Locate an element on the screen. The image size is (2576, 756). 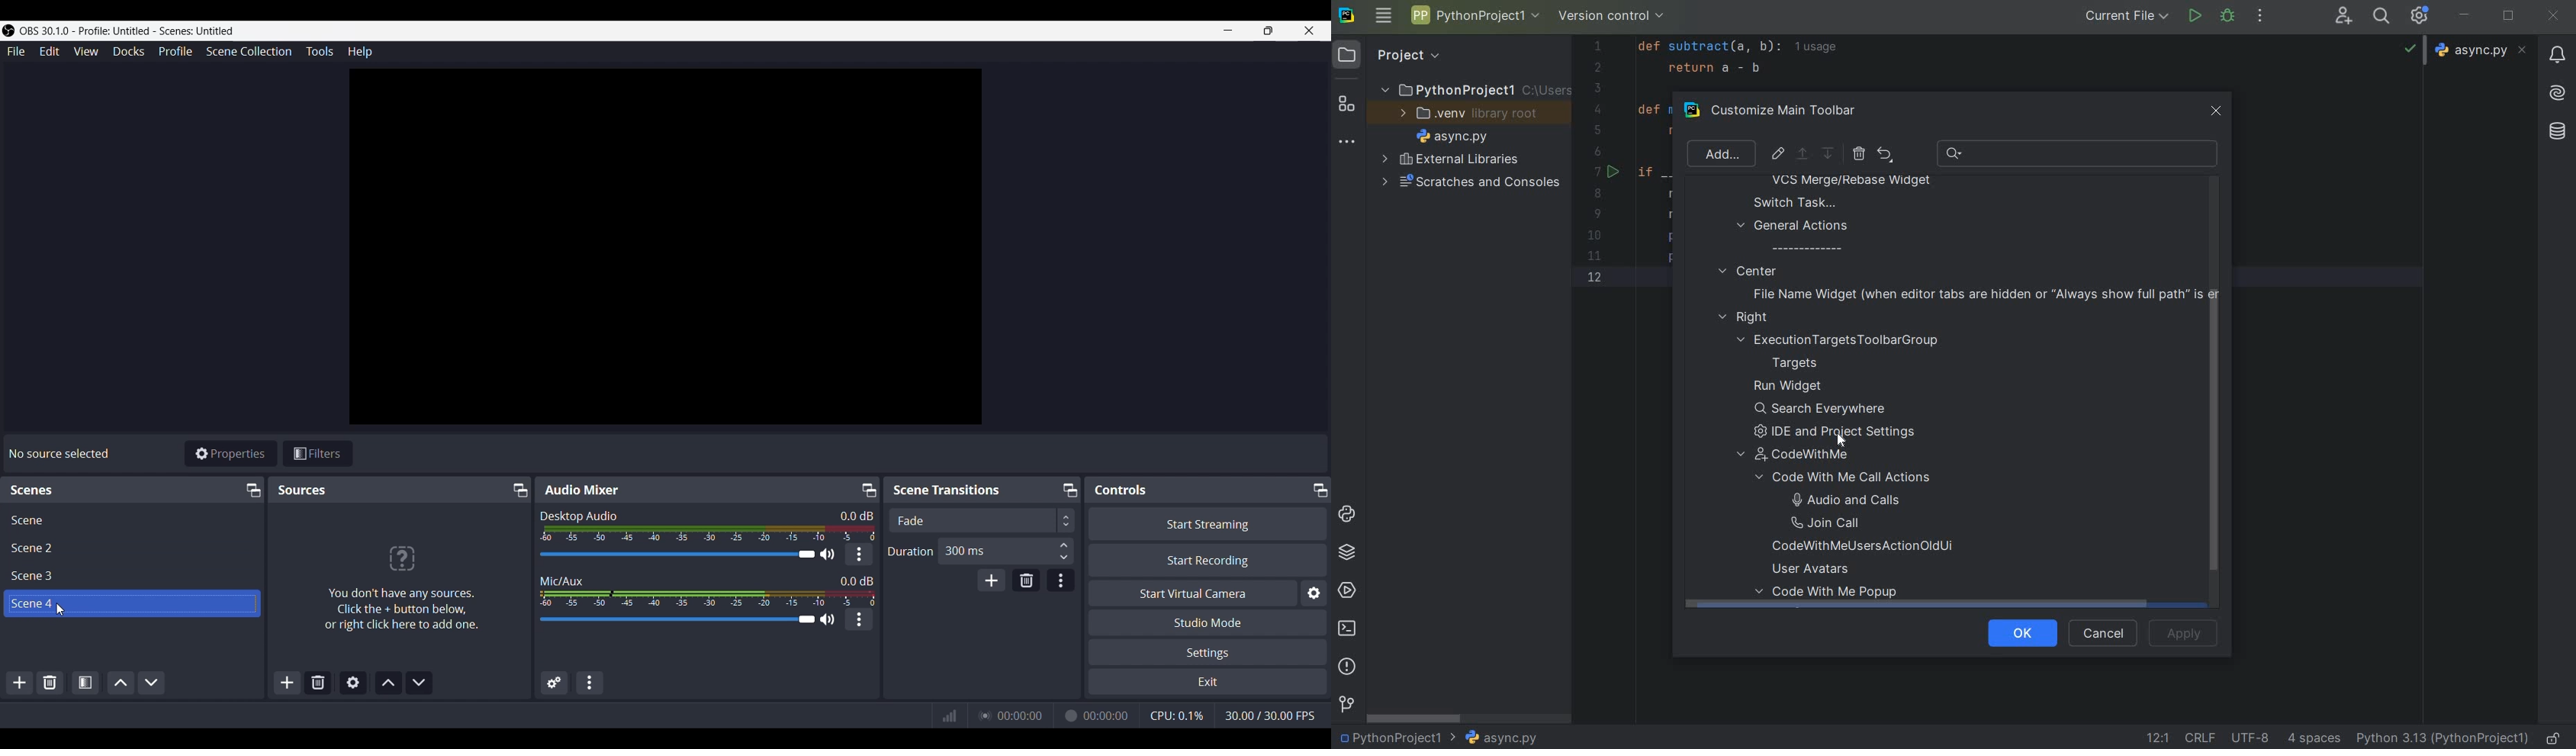
CURRENT FILE is located at coordinates (2127, 15).